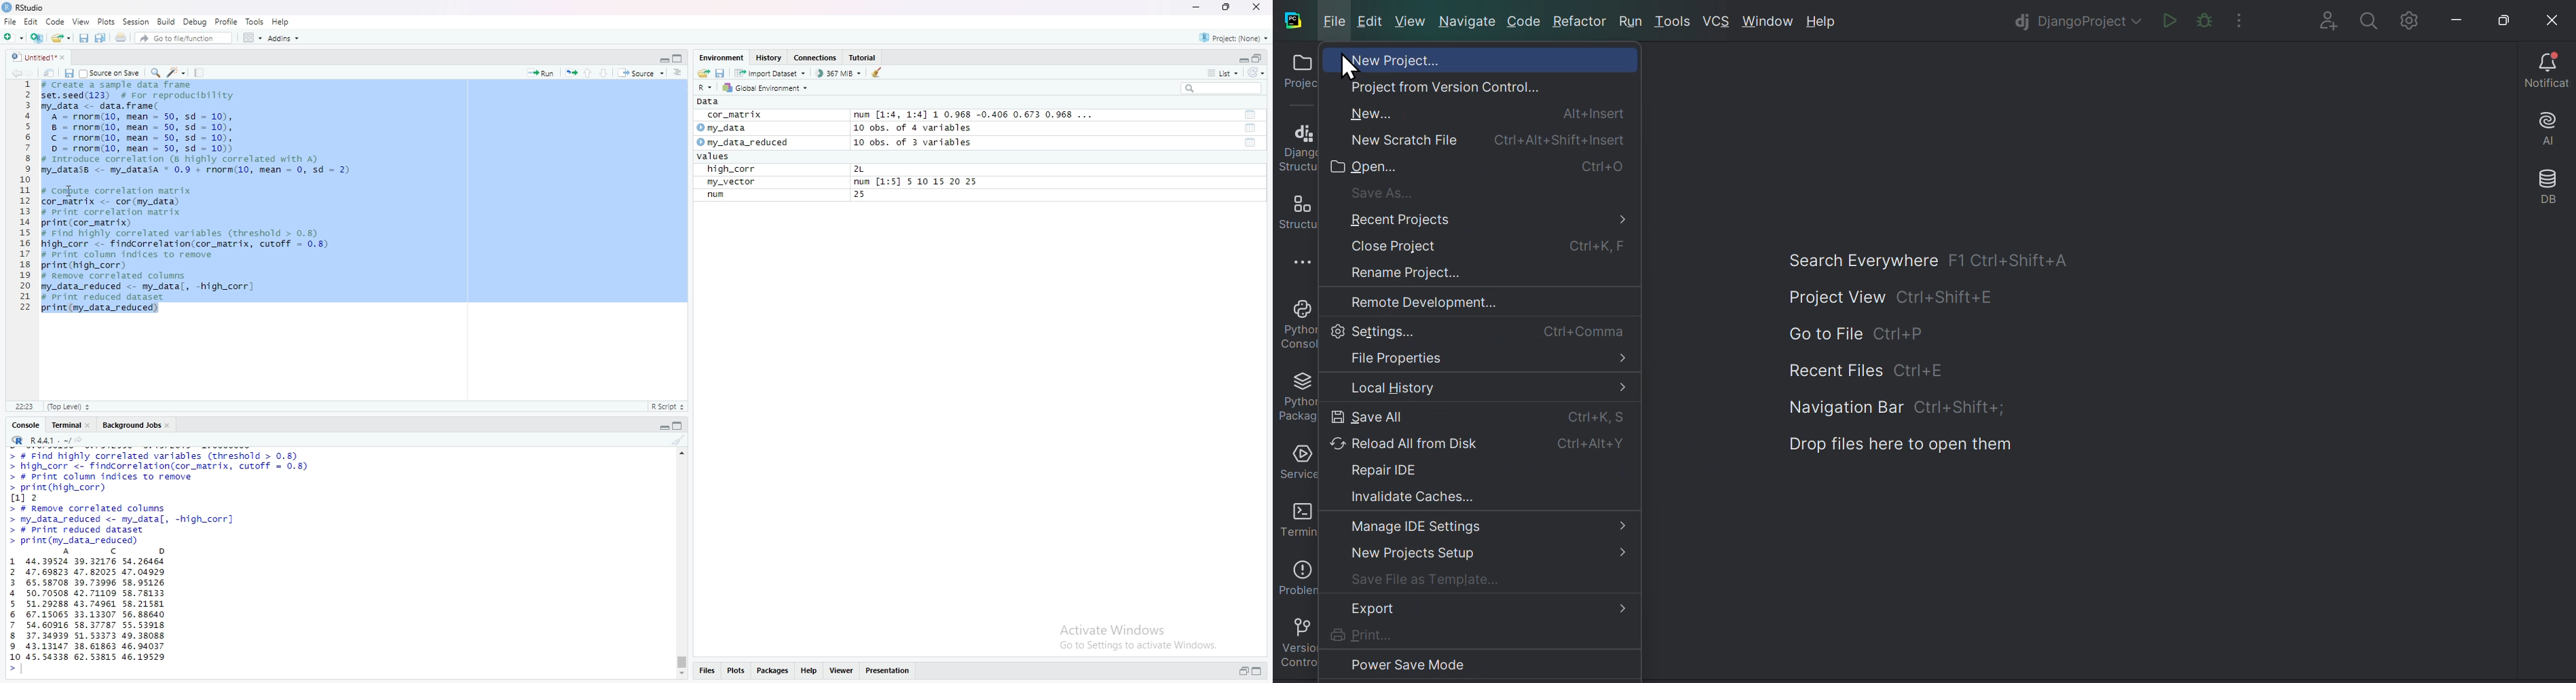  Describe the element at coordinates (32, 8) in the screenshot. I see `RStudio` at that location.